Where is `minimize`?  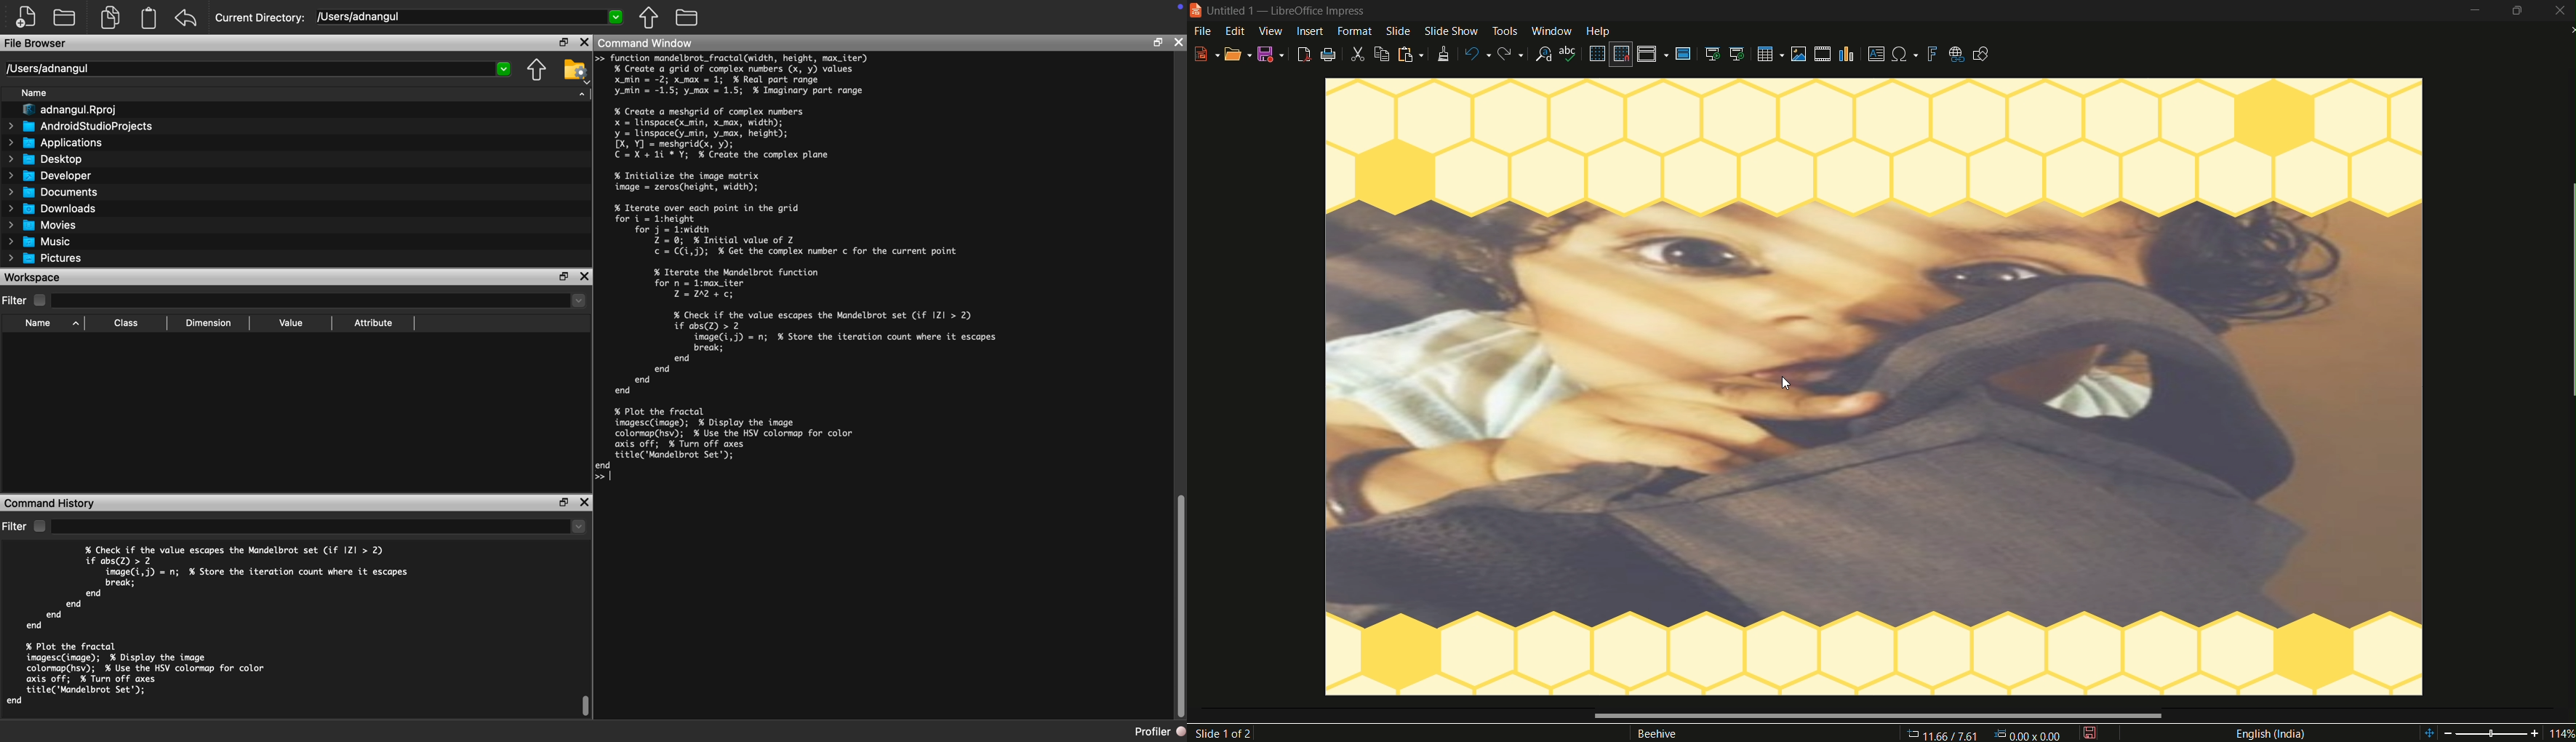 minimize is located at coordinates (2476, 11).